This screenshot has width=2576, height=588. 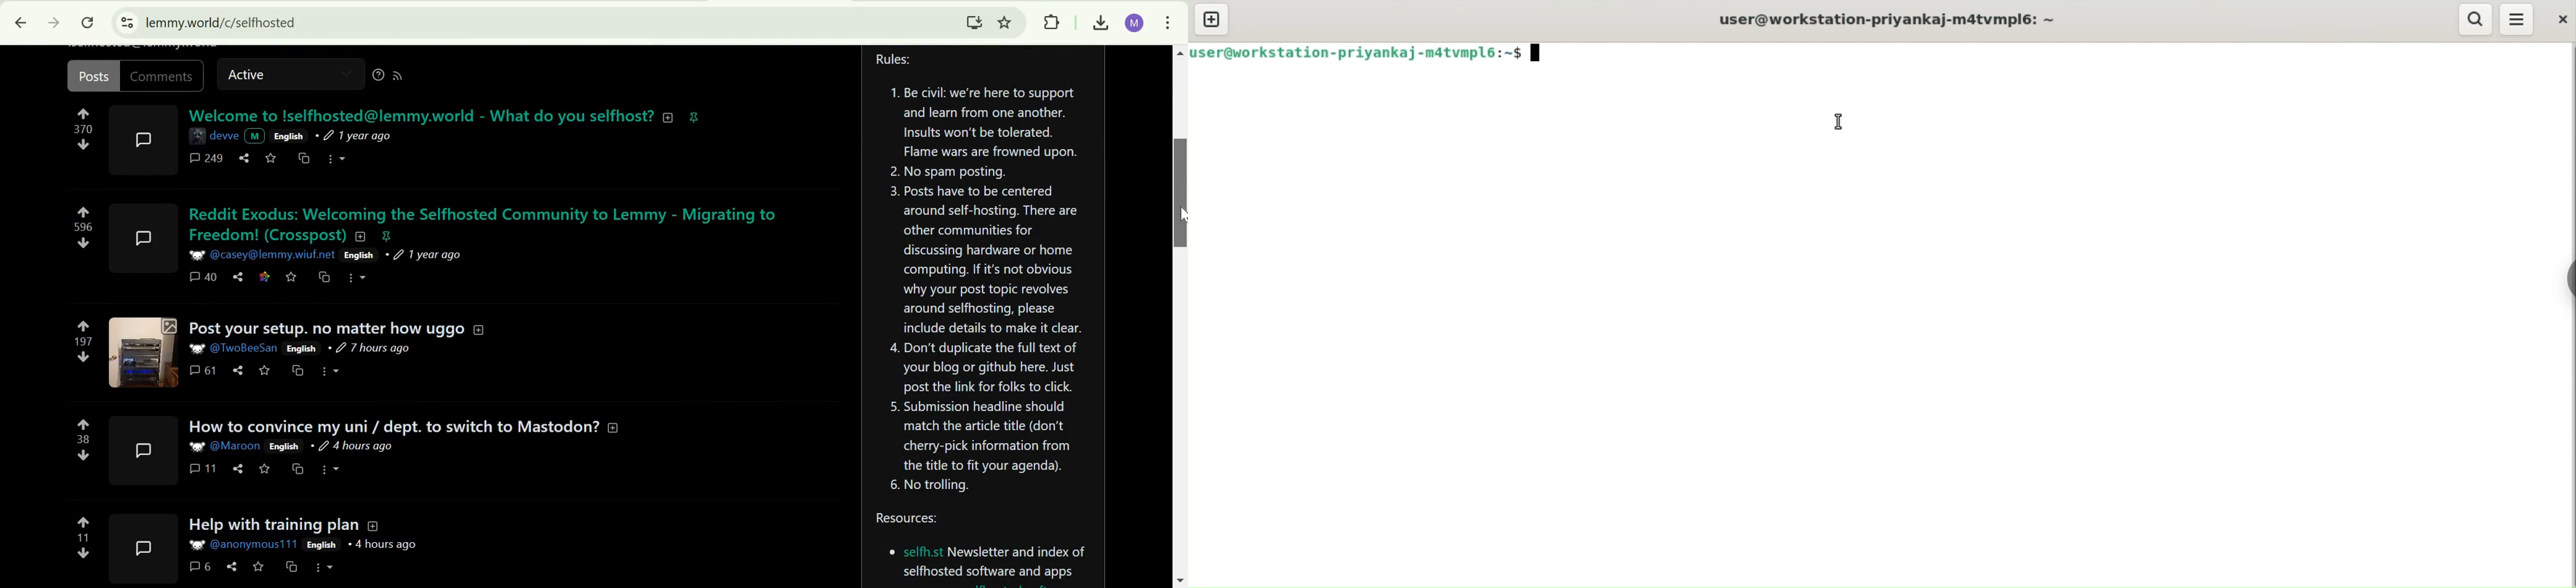 I want to click on posts, so click(x=93, y=76).